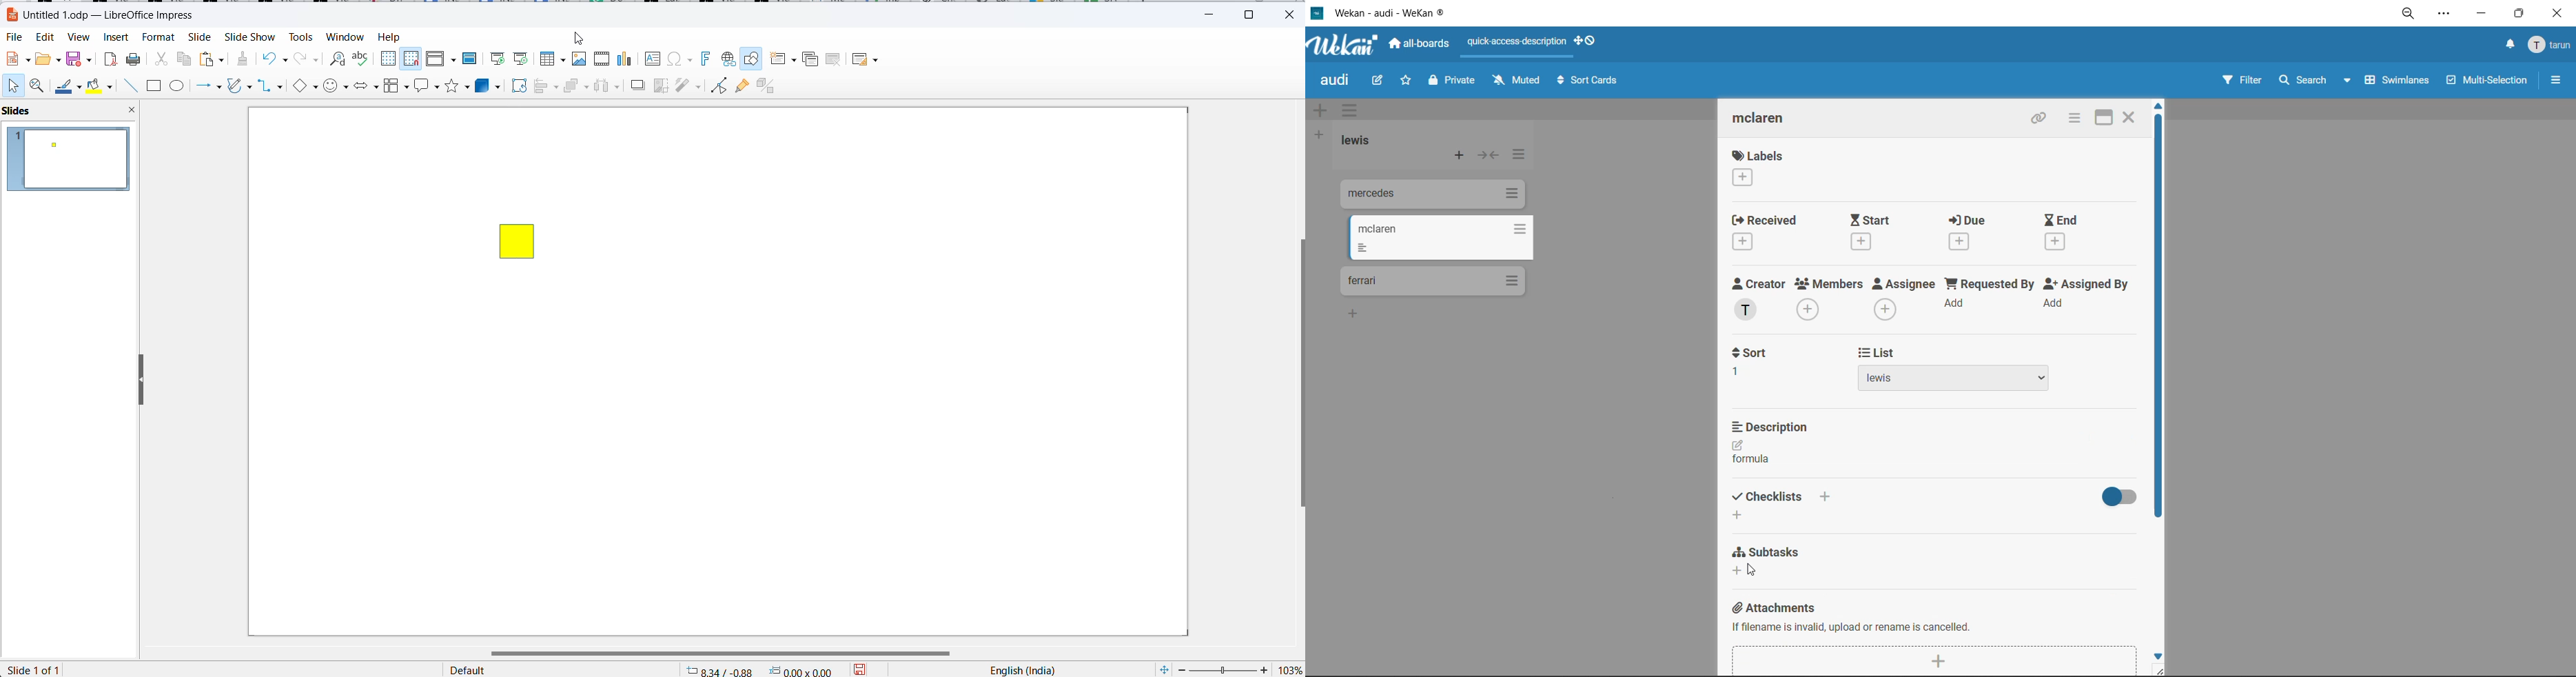  Describe the element at coordinates (2551, 46) in the screenshot. I see `menu` at that location.